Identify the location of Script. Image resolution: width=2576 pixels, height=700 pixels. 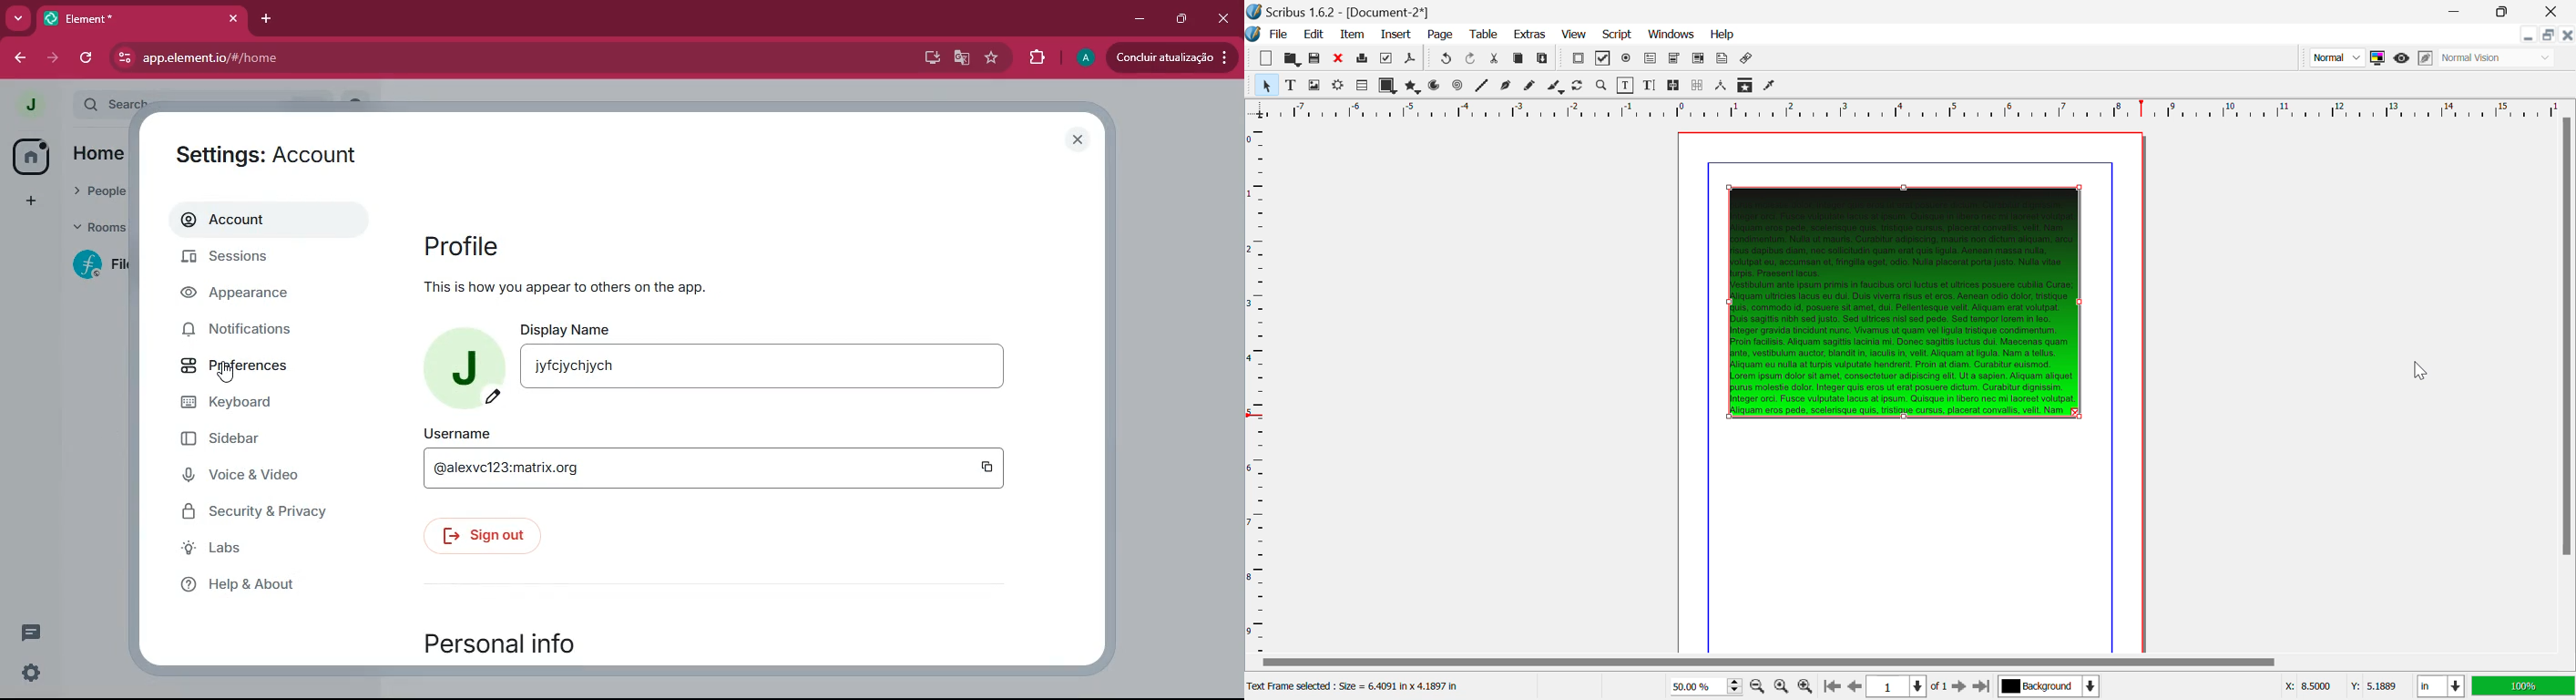
(1618, 33).